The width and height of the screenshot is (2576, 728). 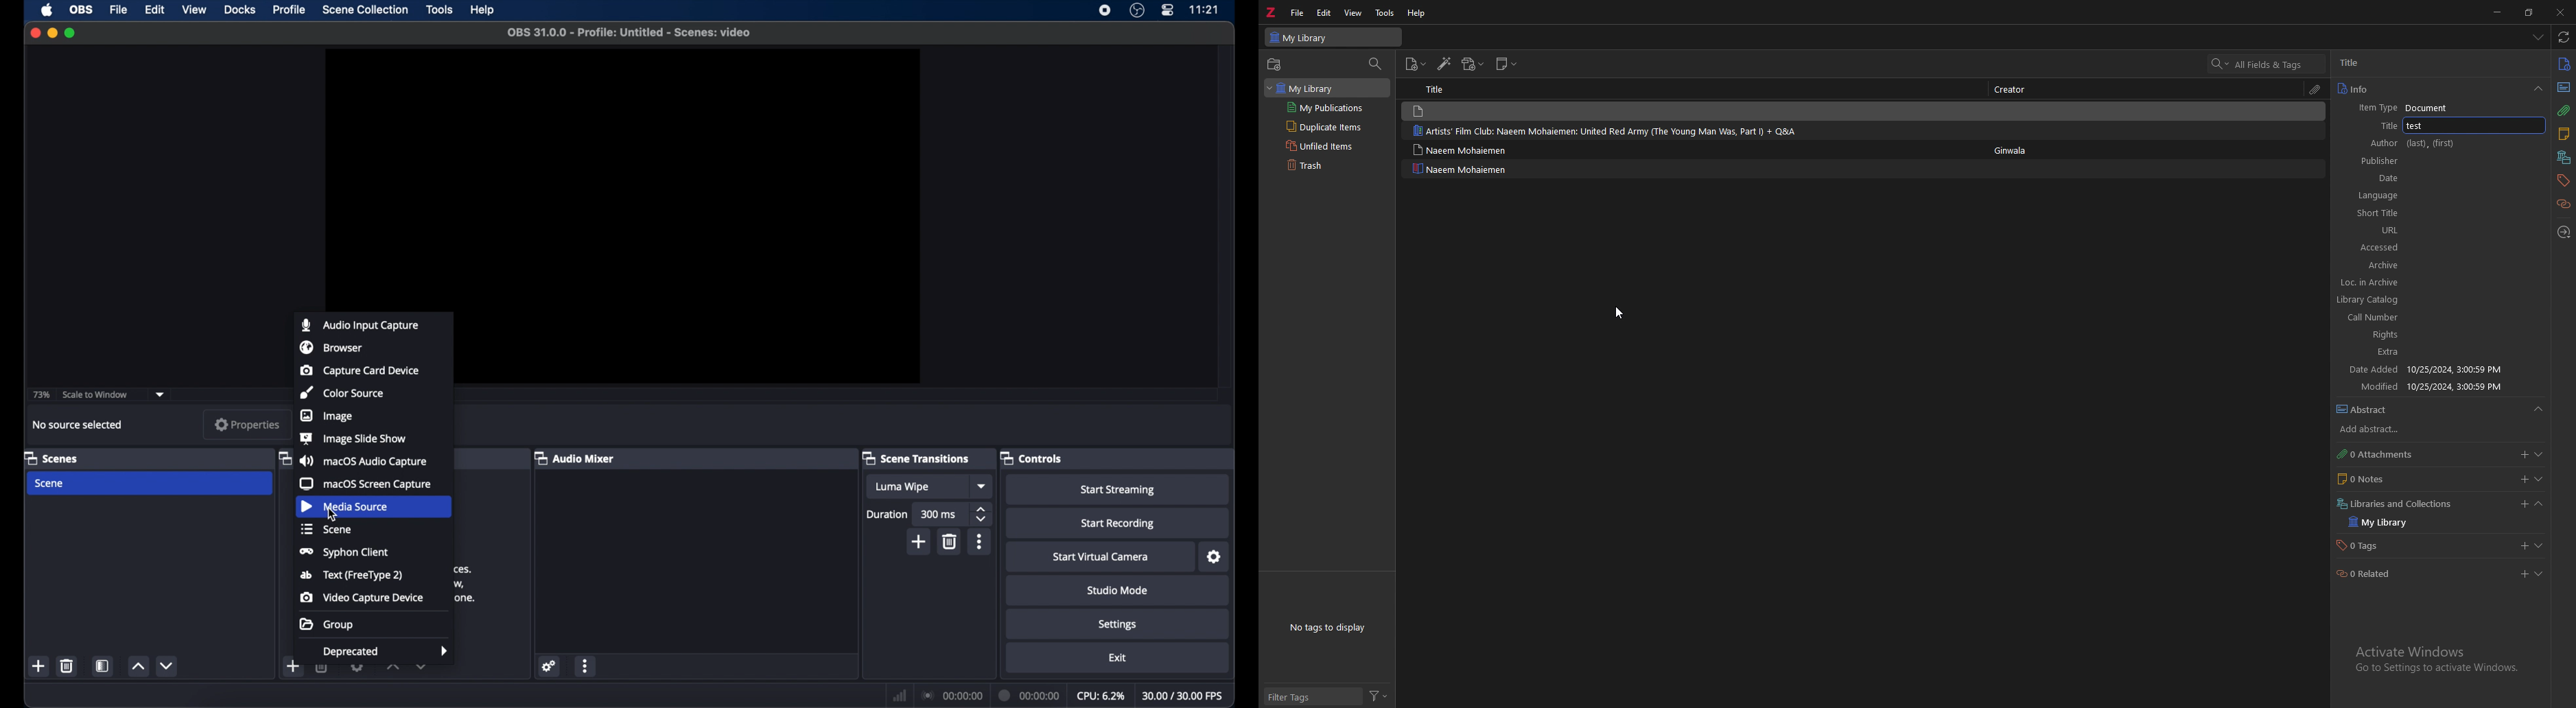 What do you see at coordinates (1418, 13) in the screenshot?
I see `help` at bounding box center [1418, 13].